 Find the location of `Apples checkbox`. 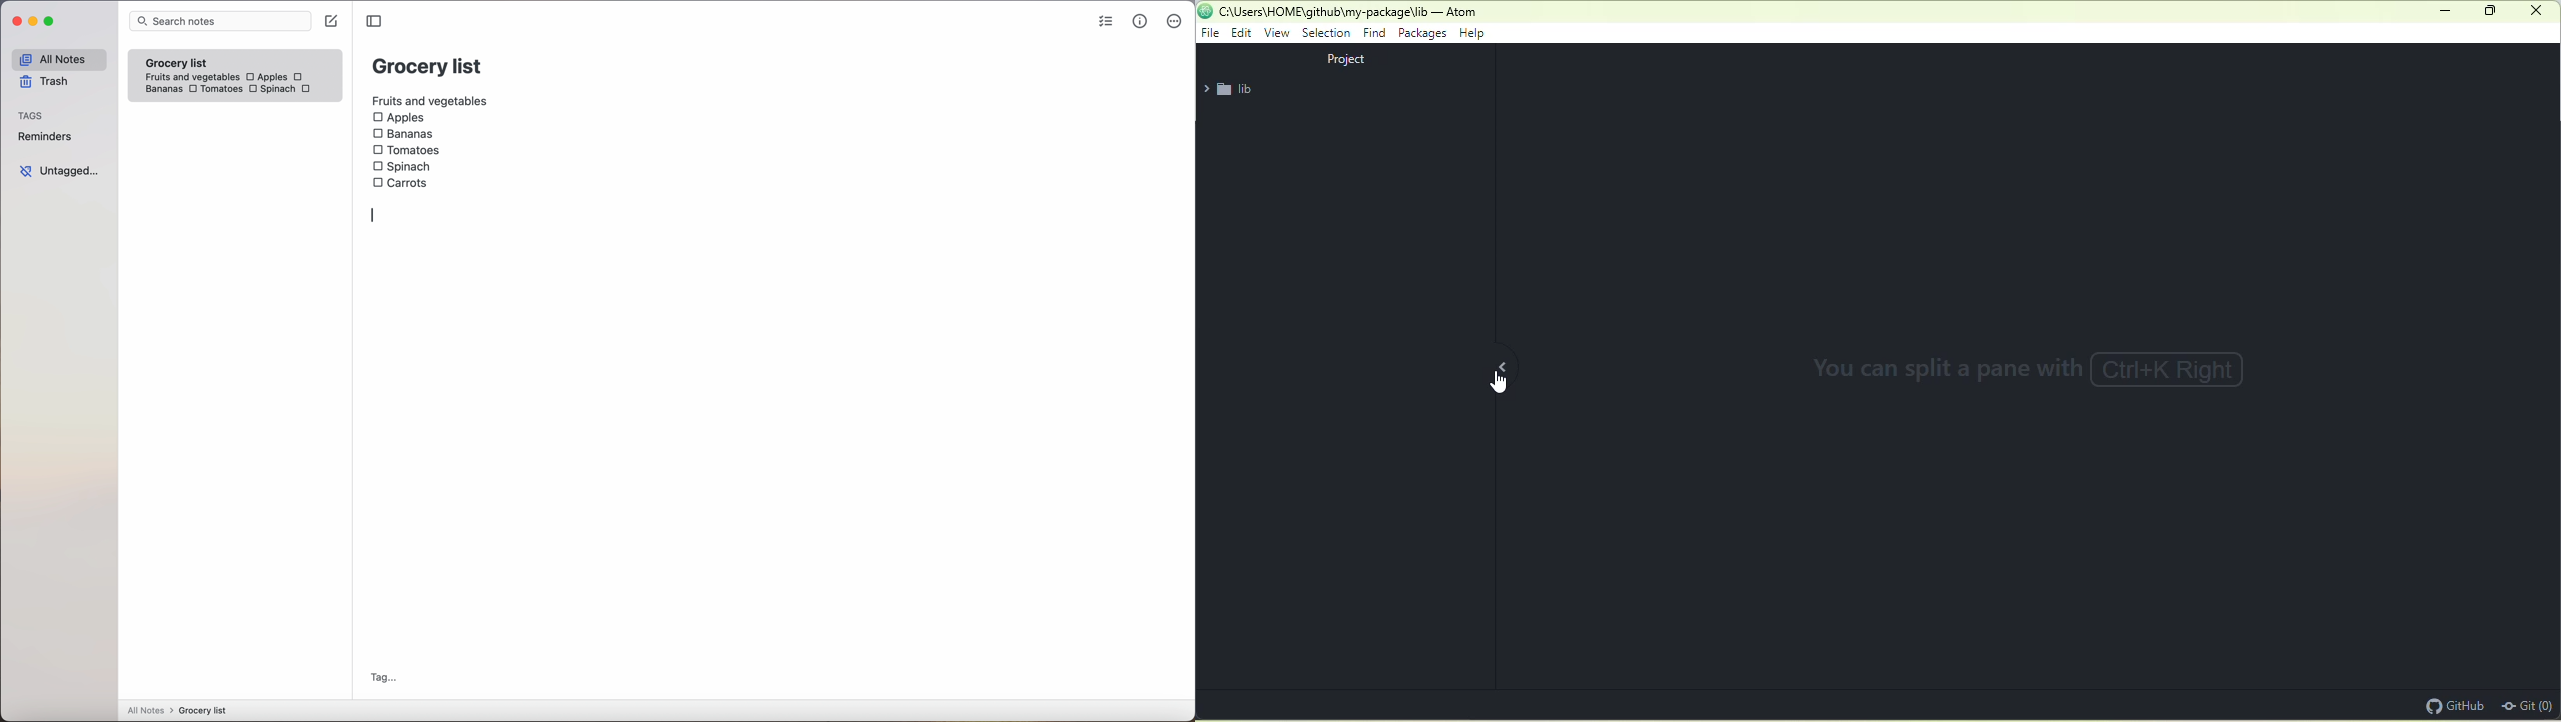

Apples checkbox is located at coordinates (266, 77).